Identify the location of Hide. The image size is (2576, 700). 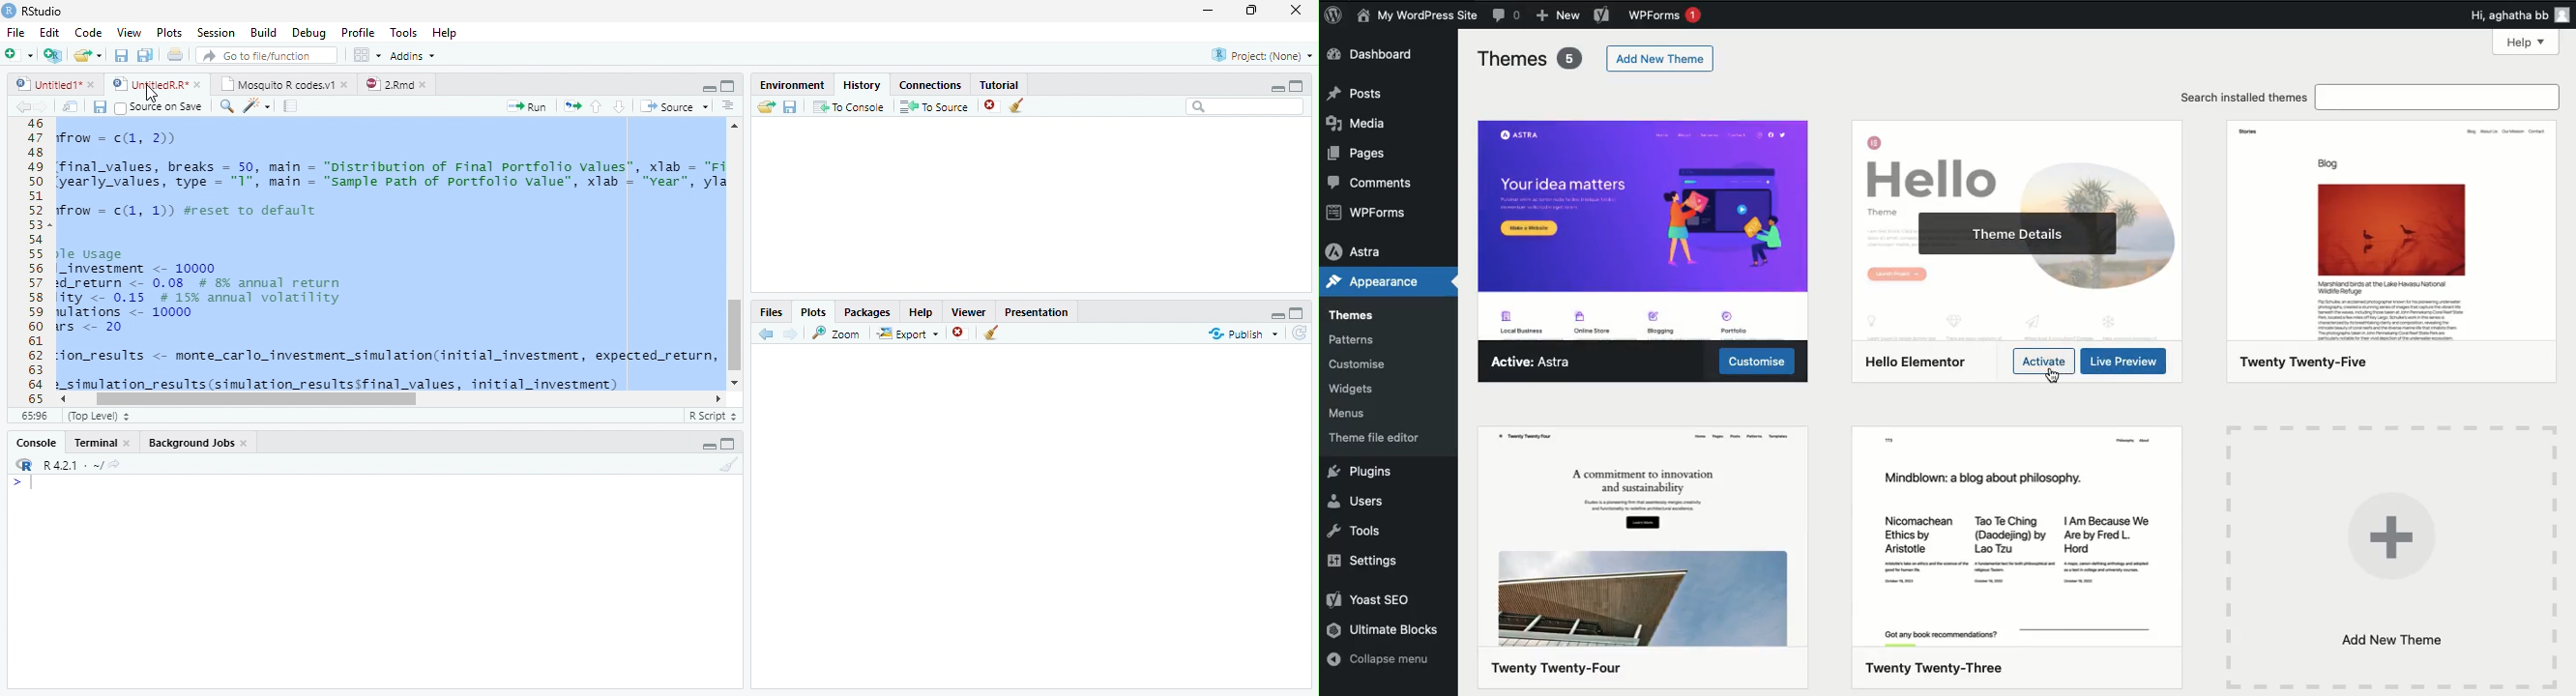
(1277, 87).